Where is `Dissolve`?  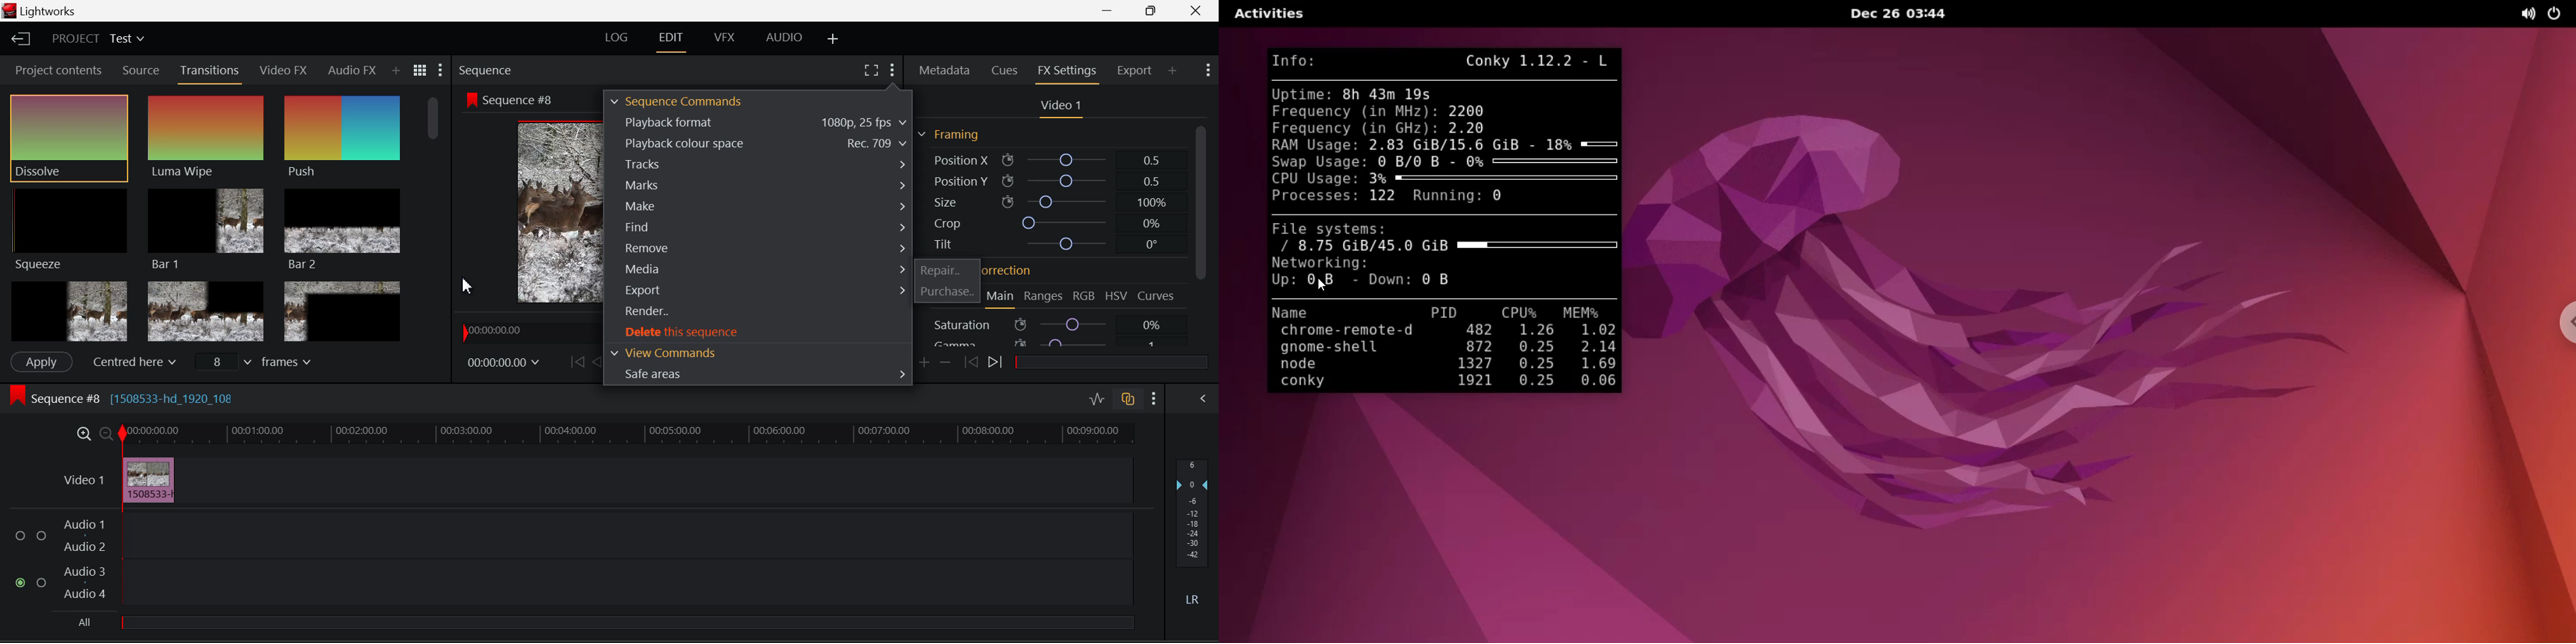
Dissolve is located at coordinates (69, 137).